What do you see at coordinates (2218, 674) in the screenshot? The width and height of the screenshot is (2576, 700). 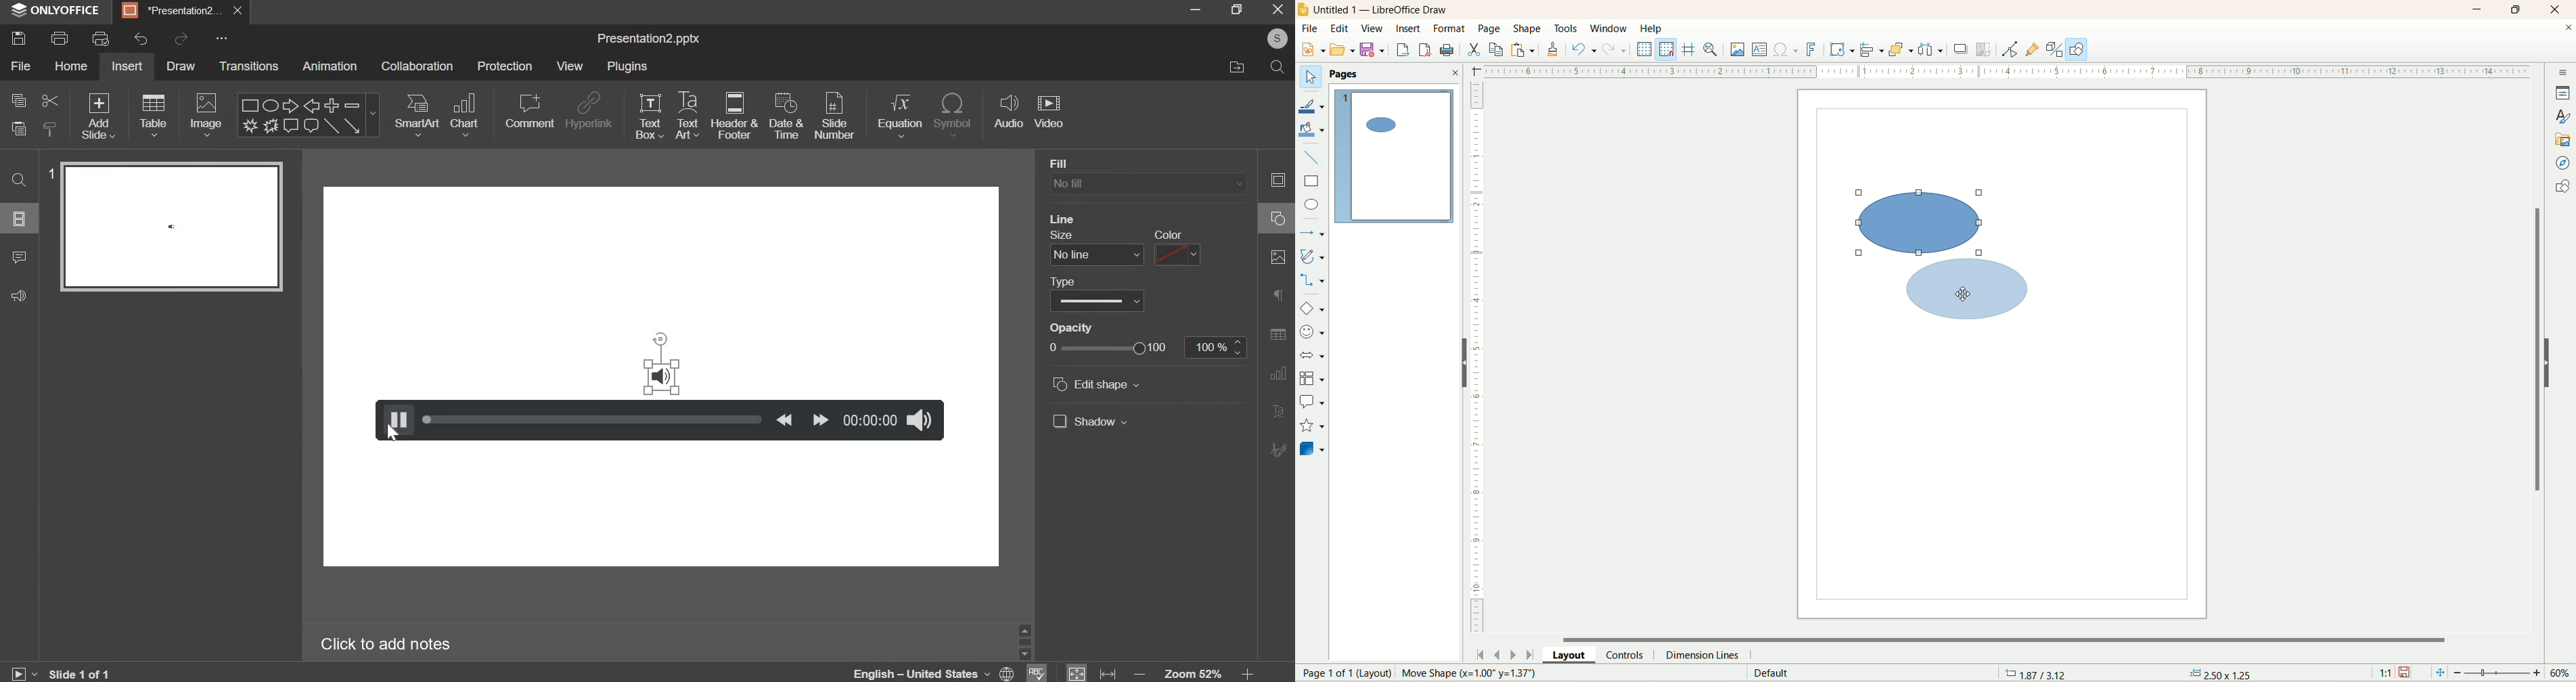 I see `anchor point` at bounding box center [2218, 674].